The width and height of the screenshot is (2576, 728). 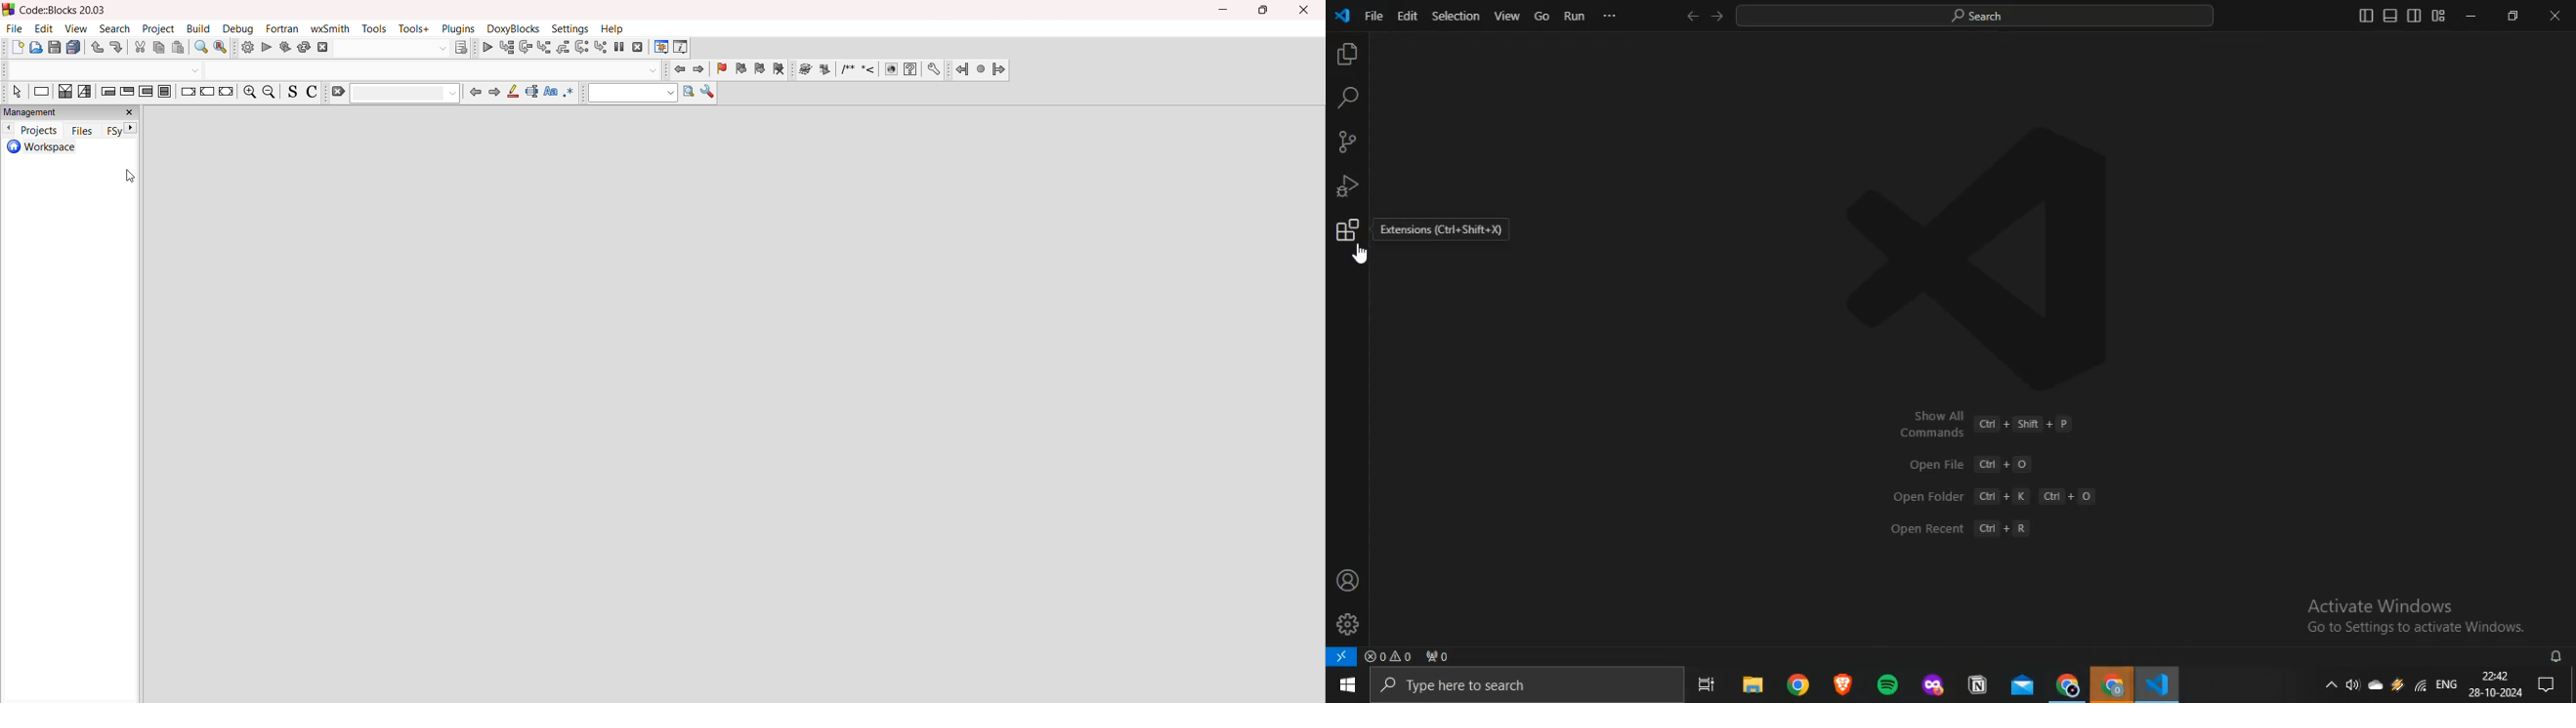 What do you see at coordinates (44, 28) in the screenshot?
I see `edit` at bounding box center [44, 28].